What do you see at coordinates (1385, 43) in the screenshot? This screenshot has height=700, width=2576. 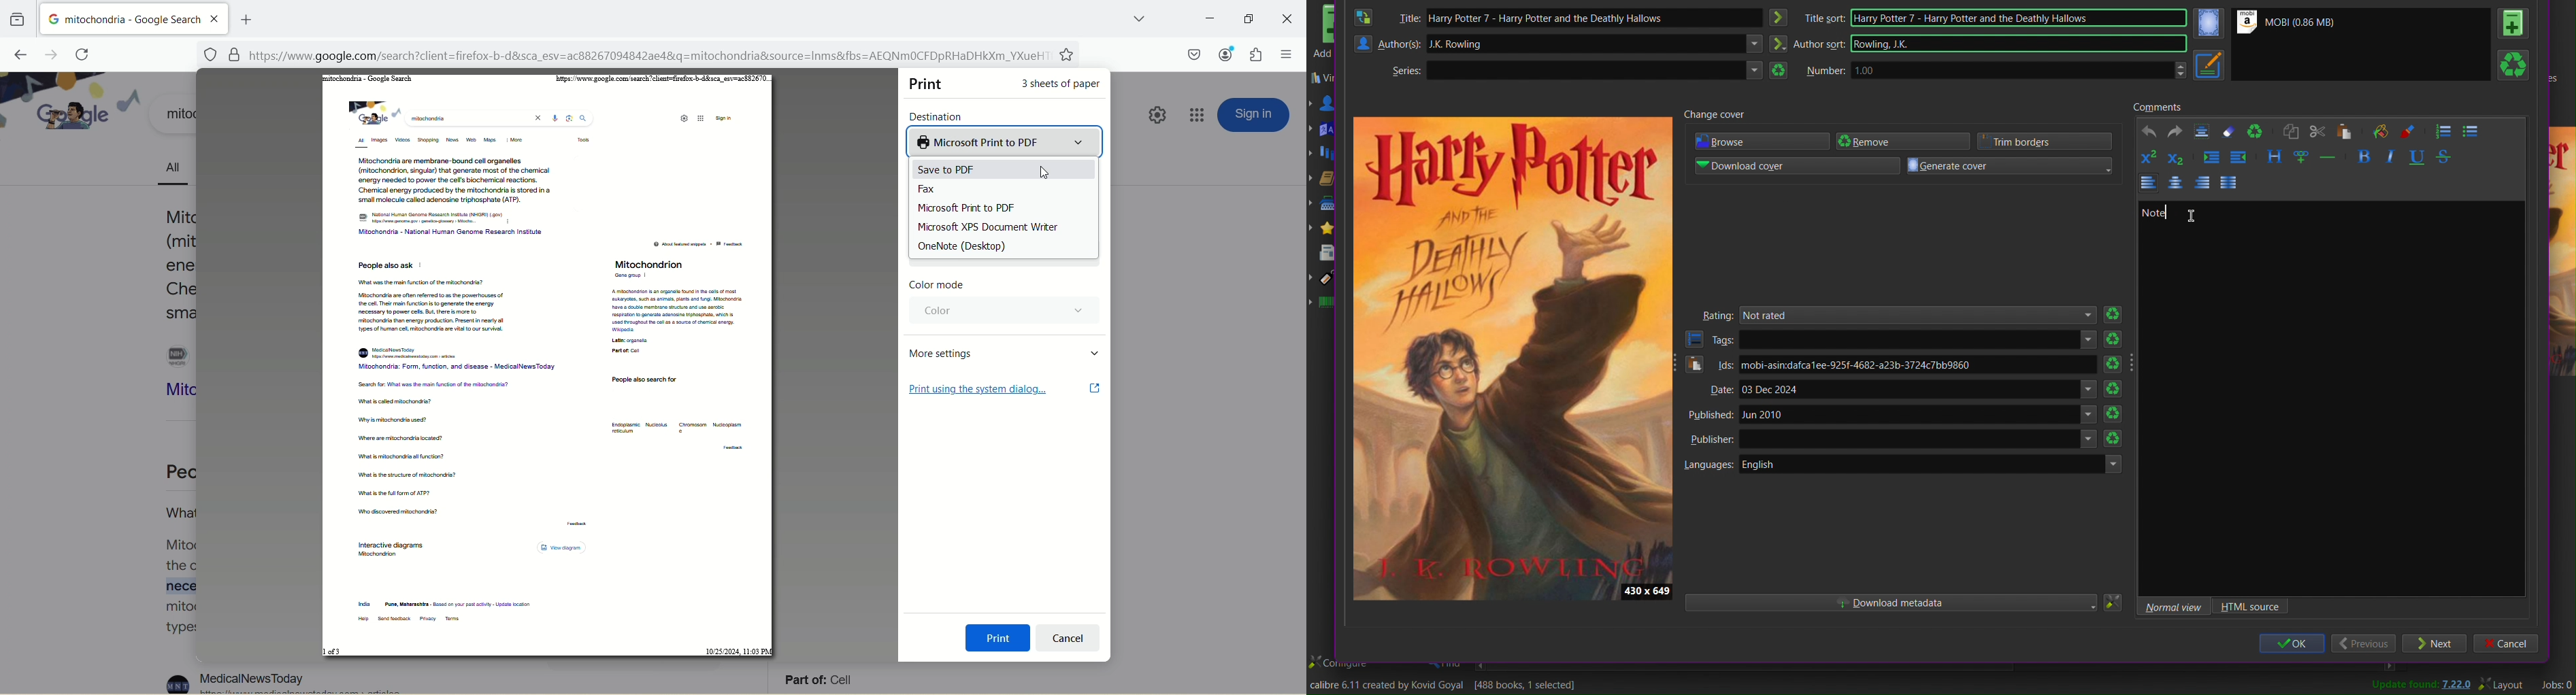 I see `Authors` at bounding box center [1385, 43].